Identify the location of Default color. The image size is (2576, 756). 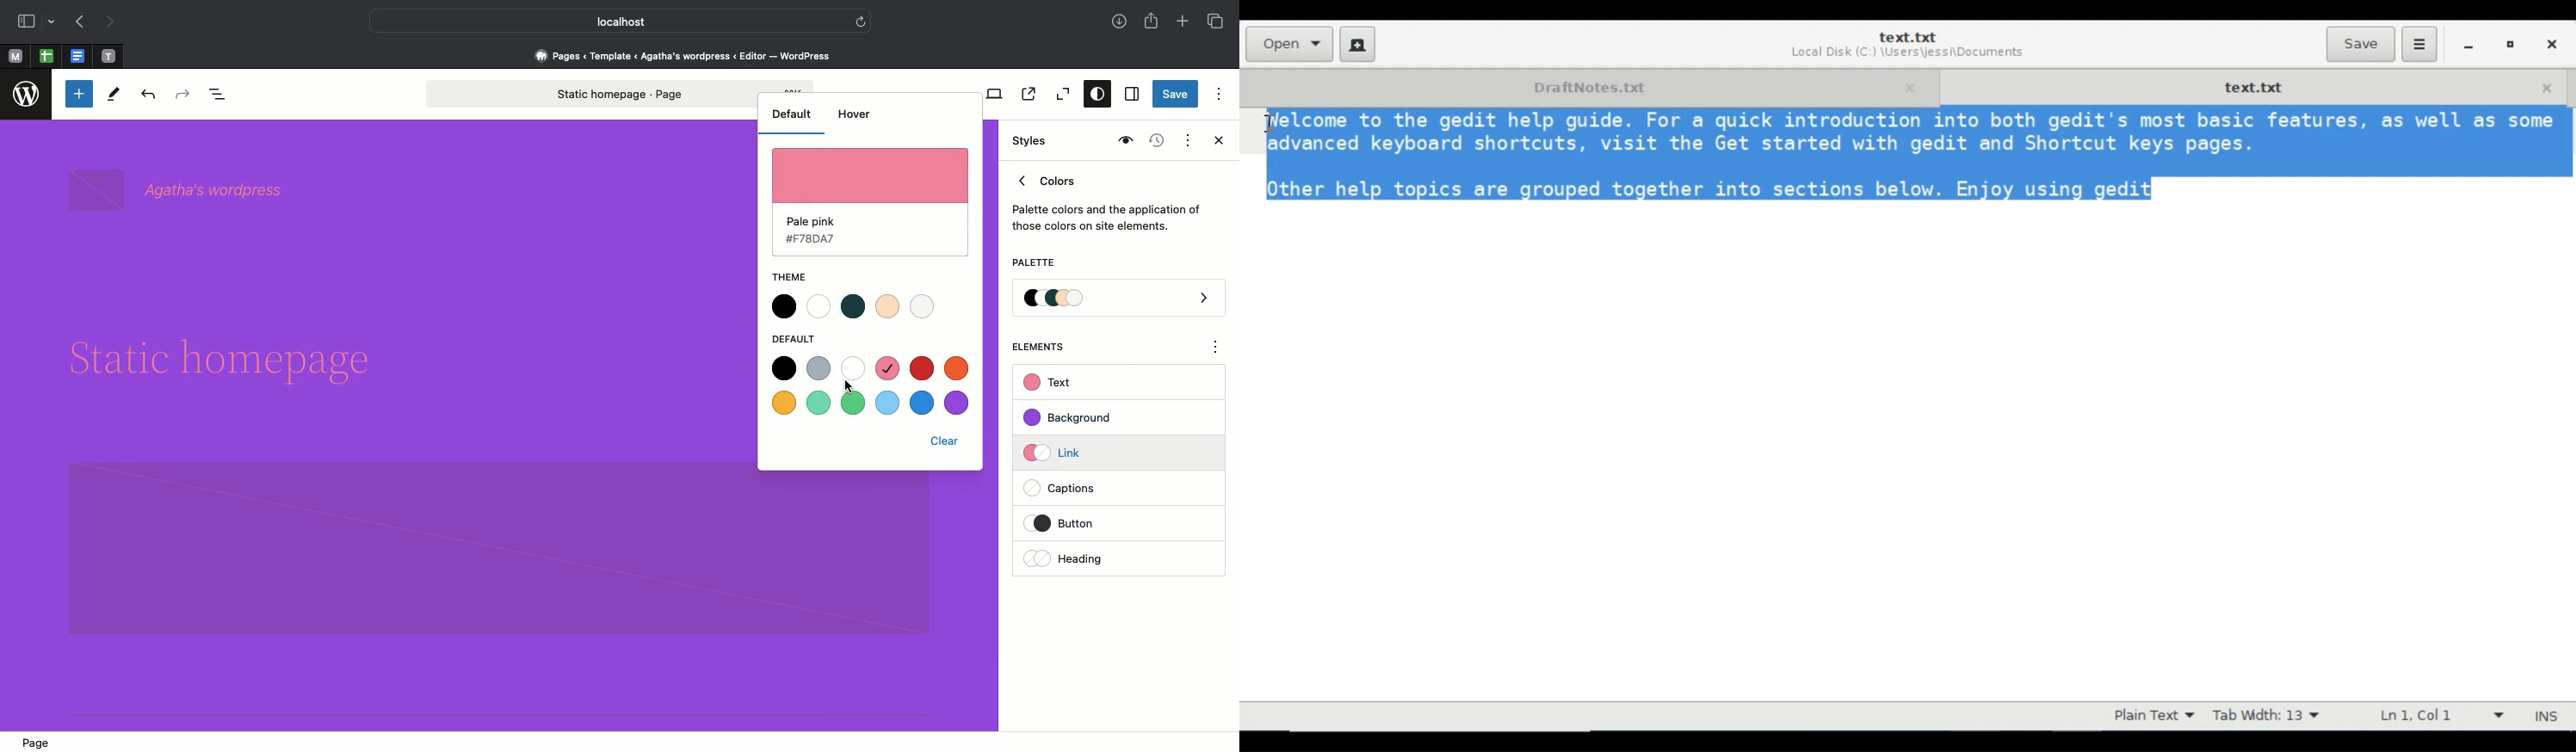
(868, 200).